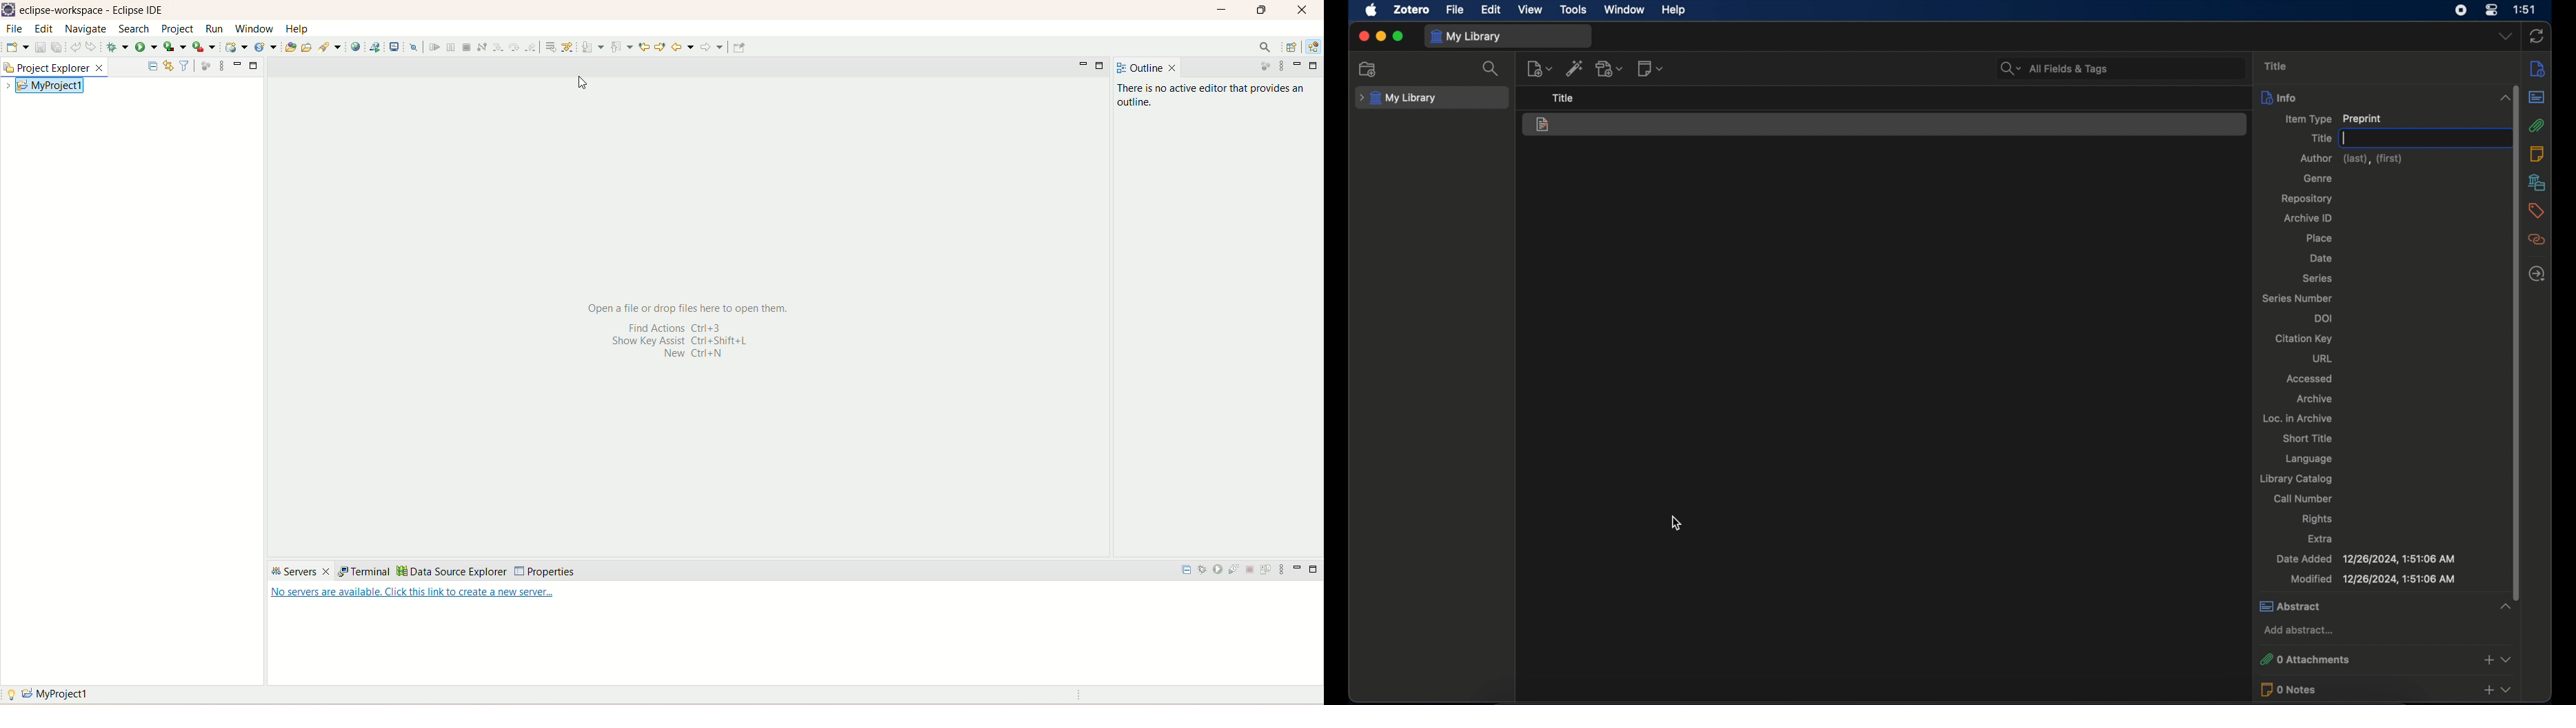  I want to click on sync, so click(2536, 36).